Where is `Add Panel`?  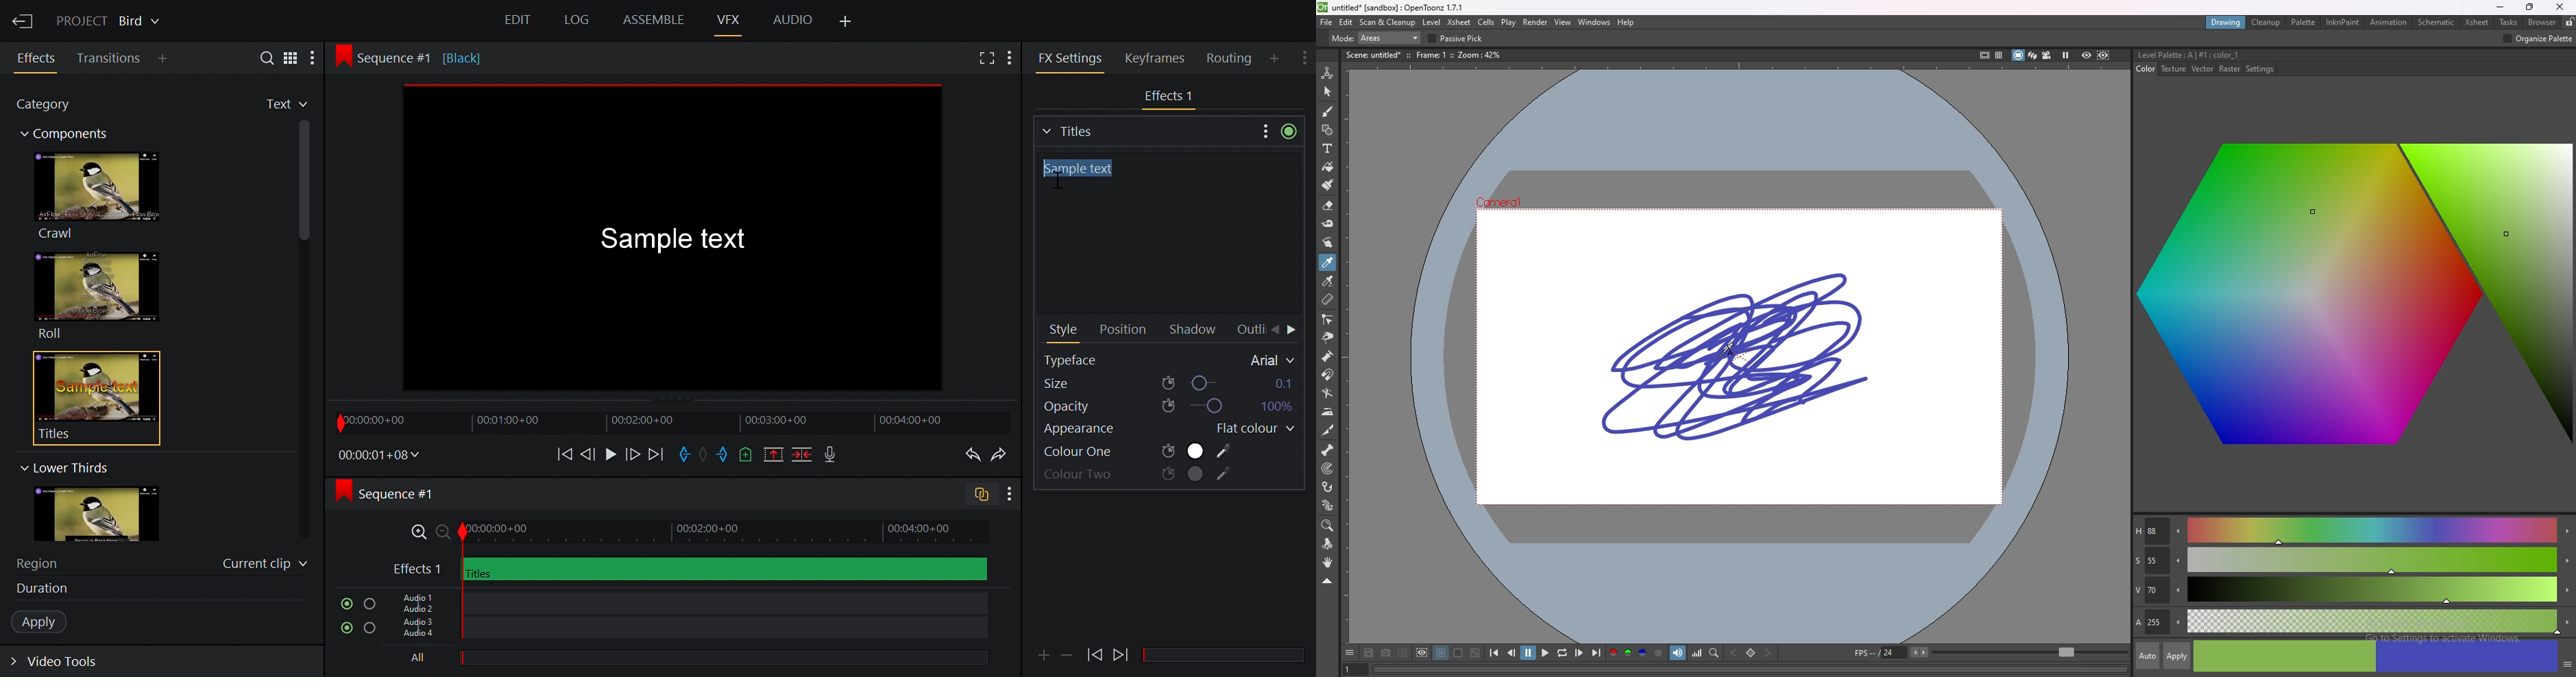
Add Panel is located at coordinates (166, 60).